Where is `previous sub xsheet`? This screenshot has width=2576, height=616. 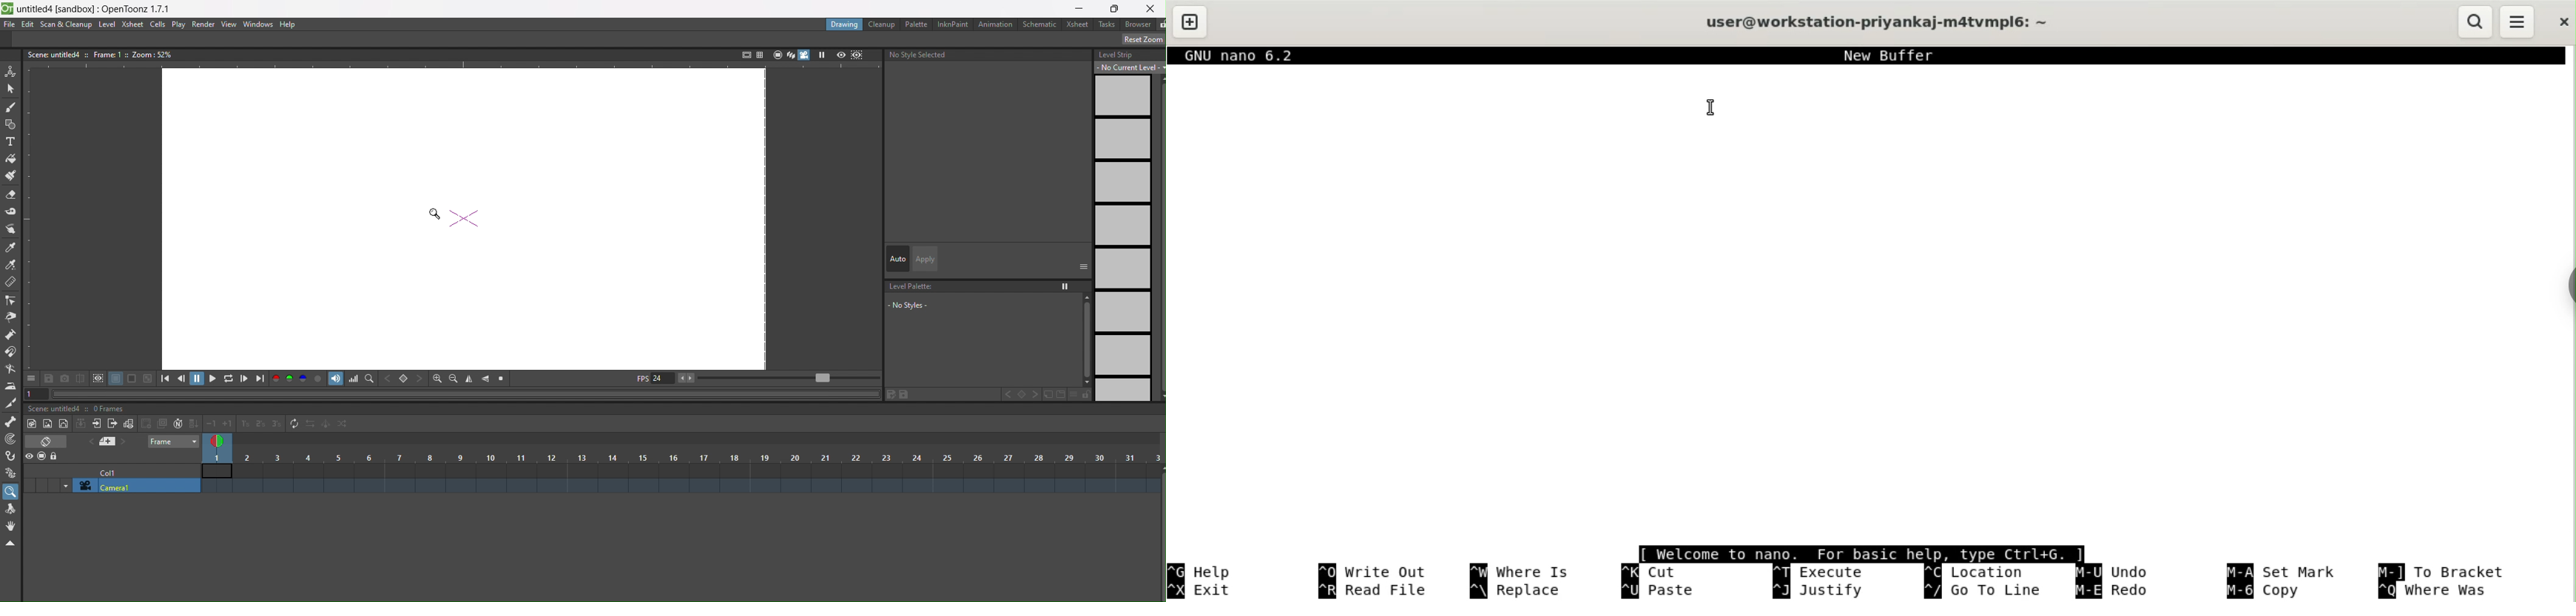
previous sub xsheet is located at coordinates (98, 424).